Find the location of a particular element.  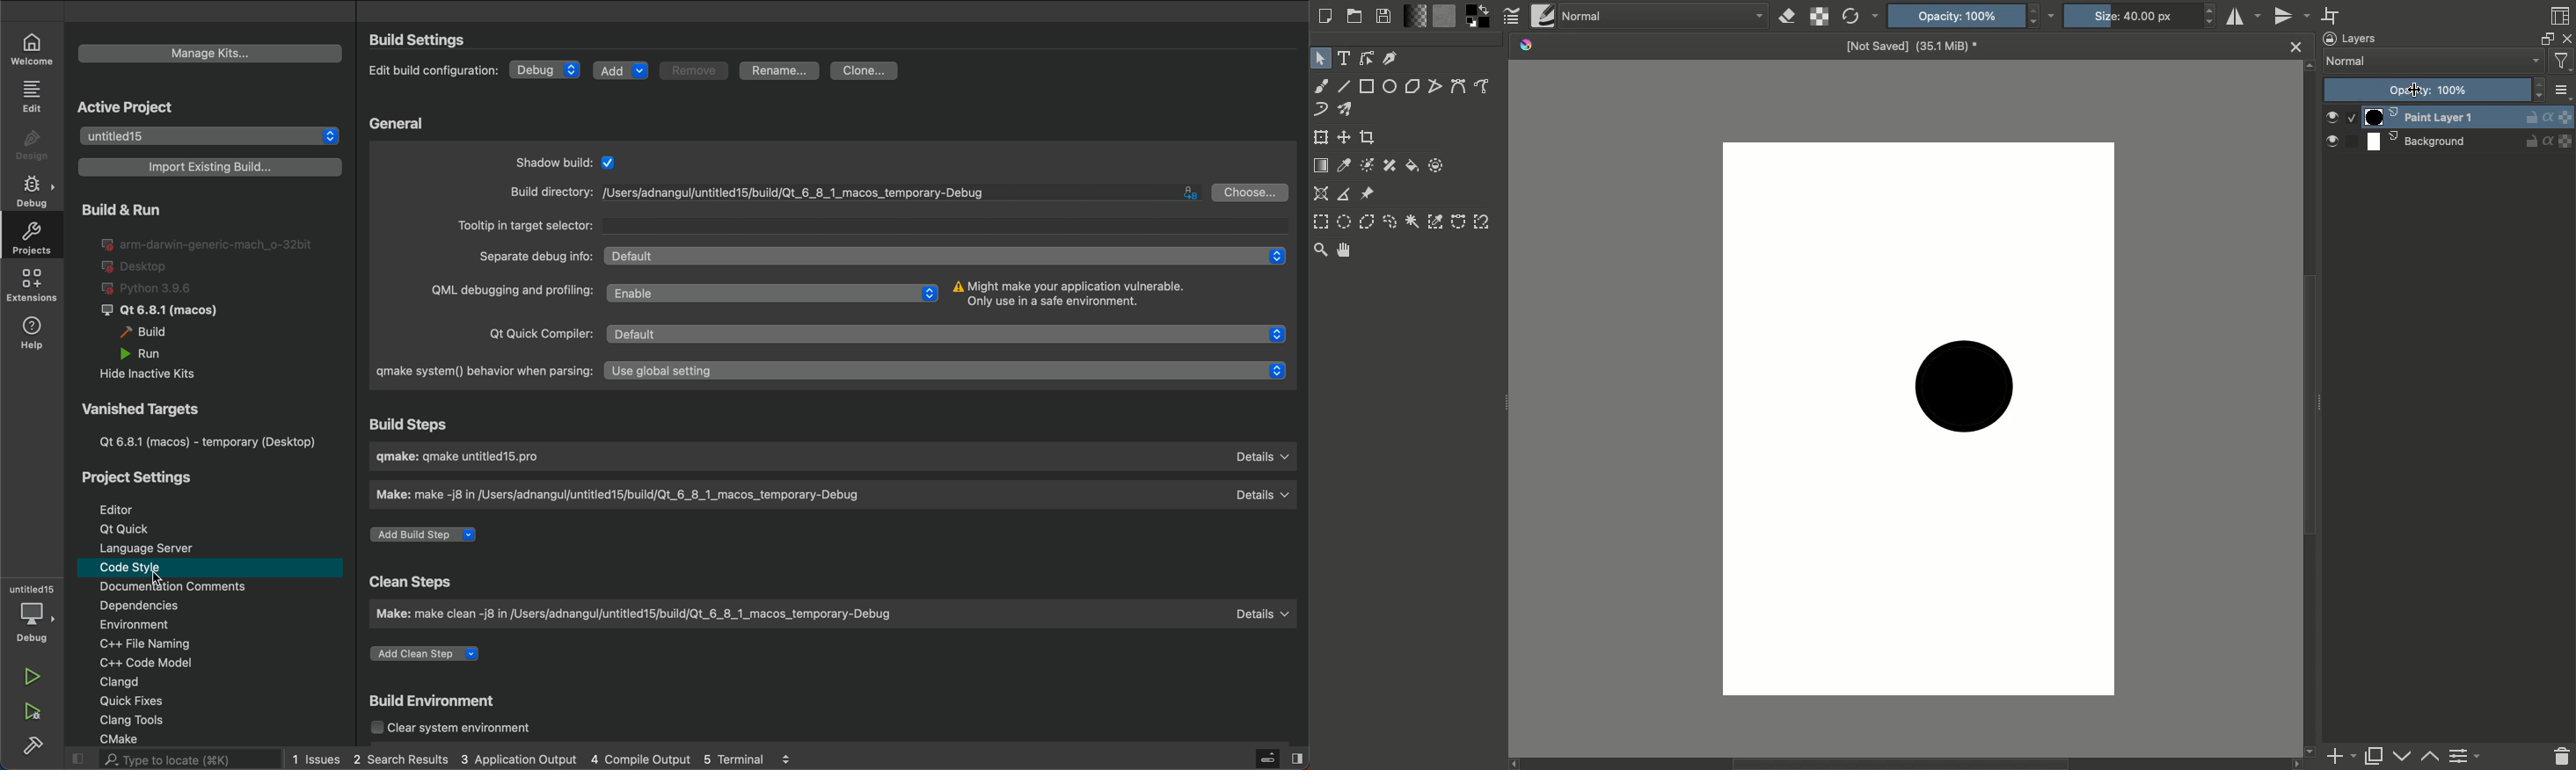

Select is located at coordinates (1322, 58).